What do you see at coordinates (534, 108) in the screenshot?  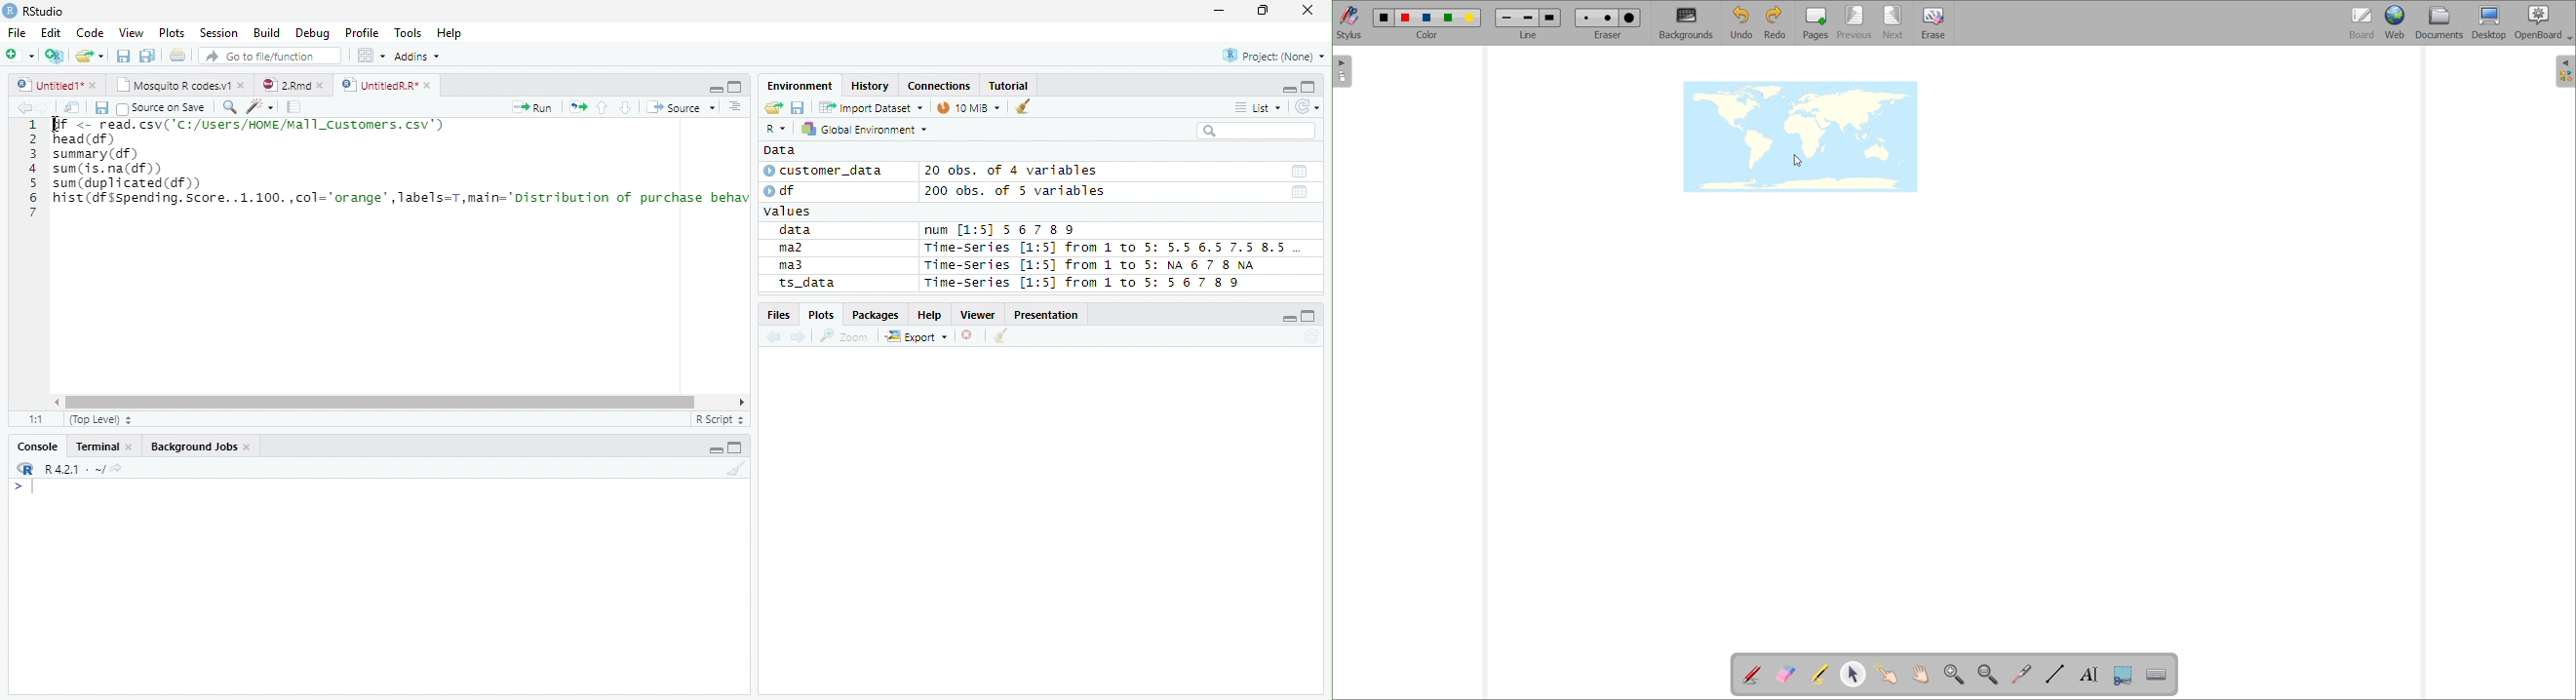 I see `Run` at bounding box center [534, 108].